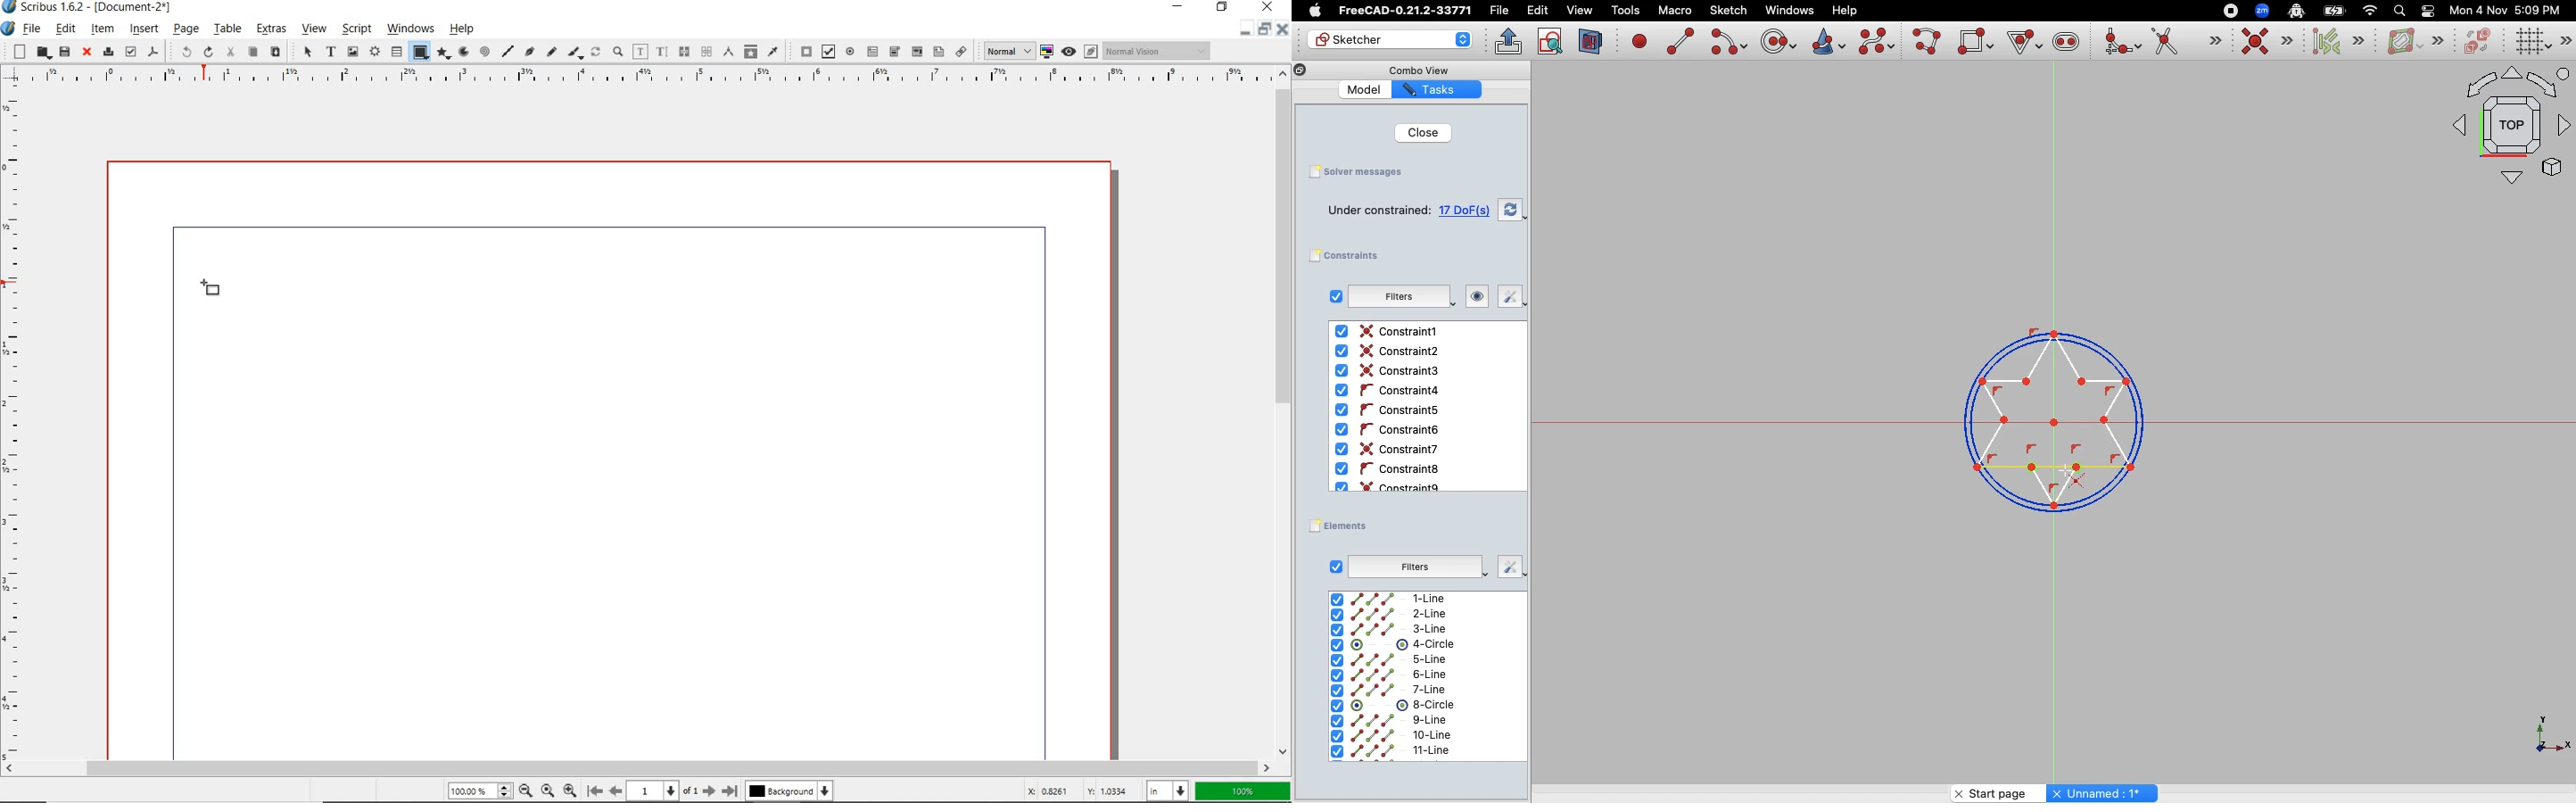 Image resolution: width=2576 pixels, height=812 pixels. I want to click on Constaint6, so click(1391, 430).